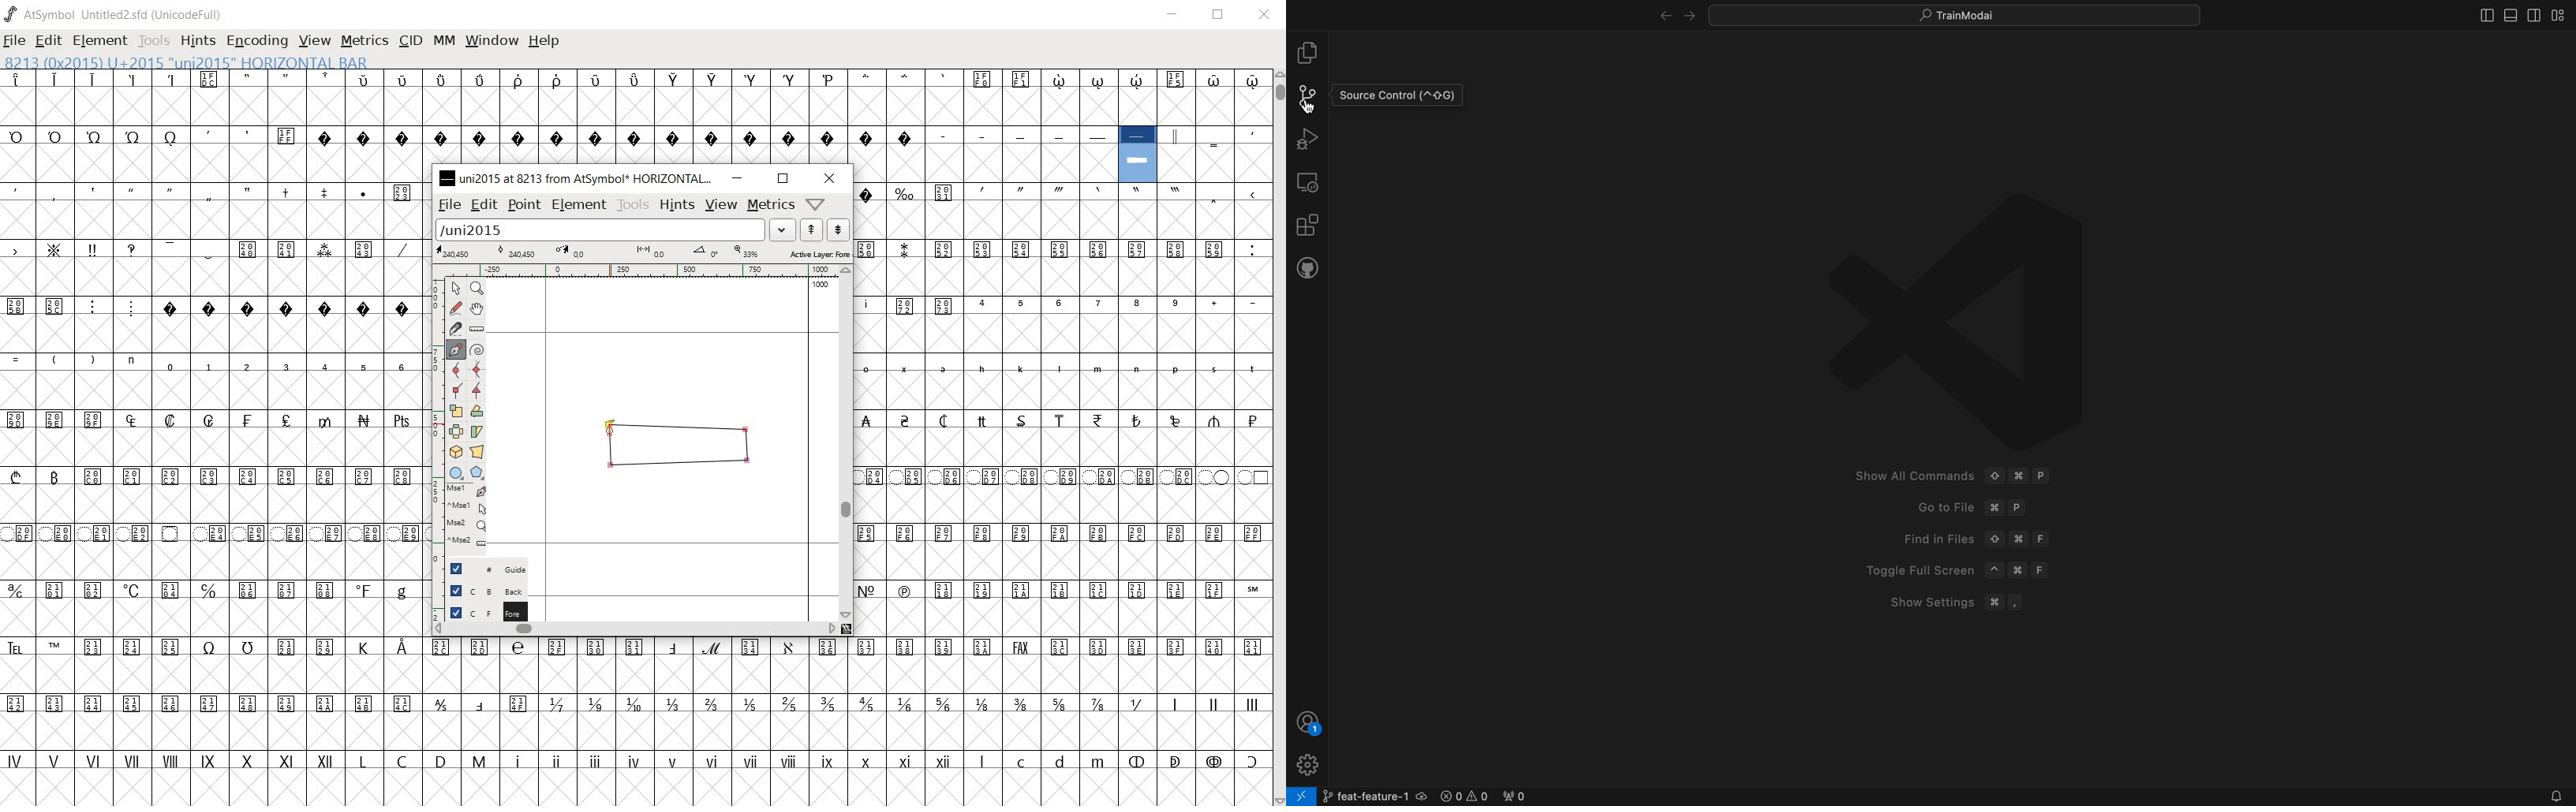 Image resolution: width=2576 pixels, height=812 pixels. I want to click on Cursor, so click(1309, 107).